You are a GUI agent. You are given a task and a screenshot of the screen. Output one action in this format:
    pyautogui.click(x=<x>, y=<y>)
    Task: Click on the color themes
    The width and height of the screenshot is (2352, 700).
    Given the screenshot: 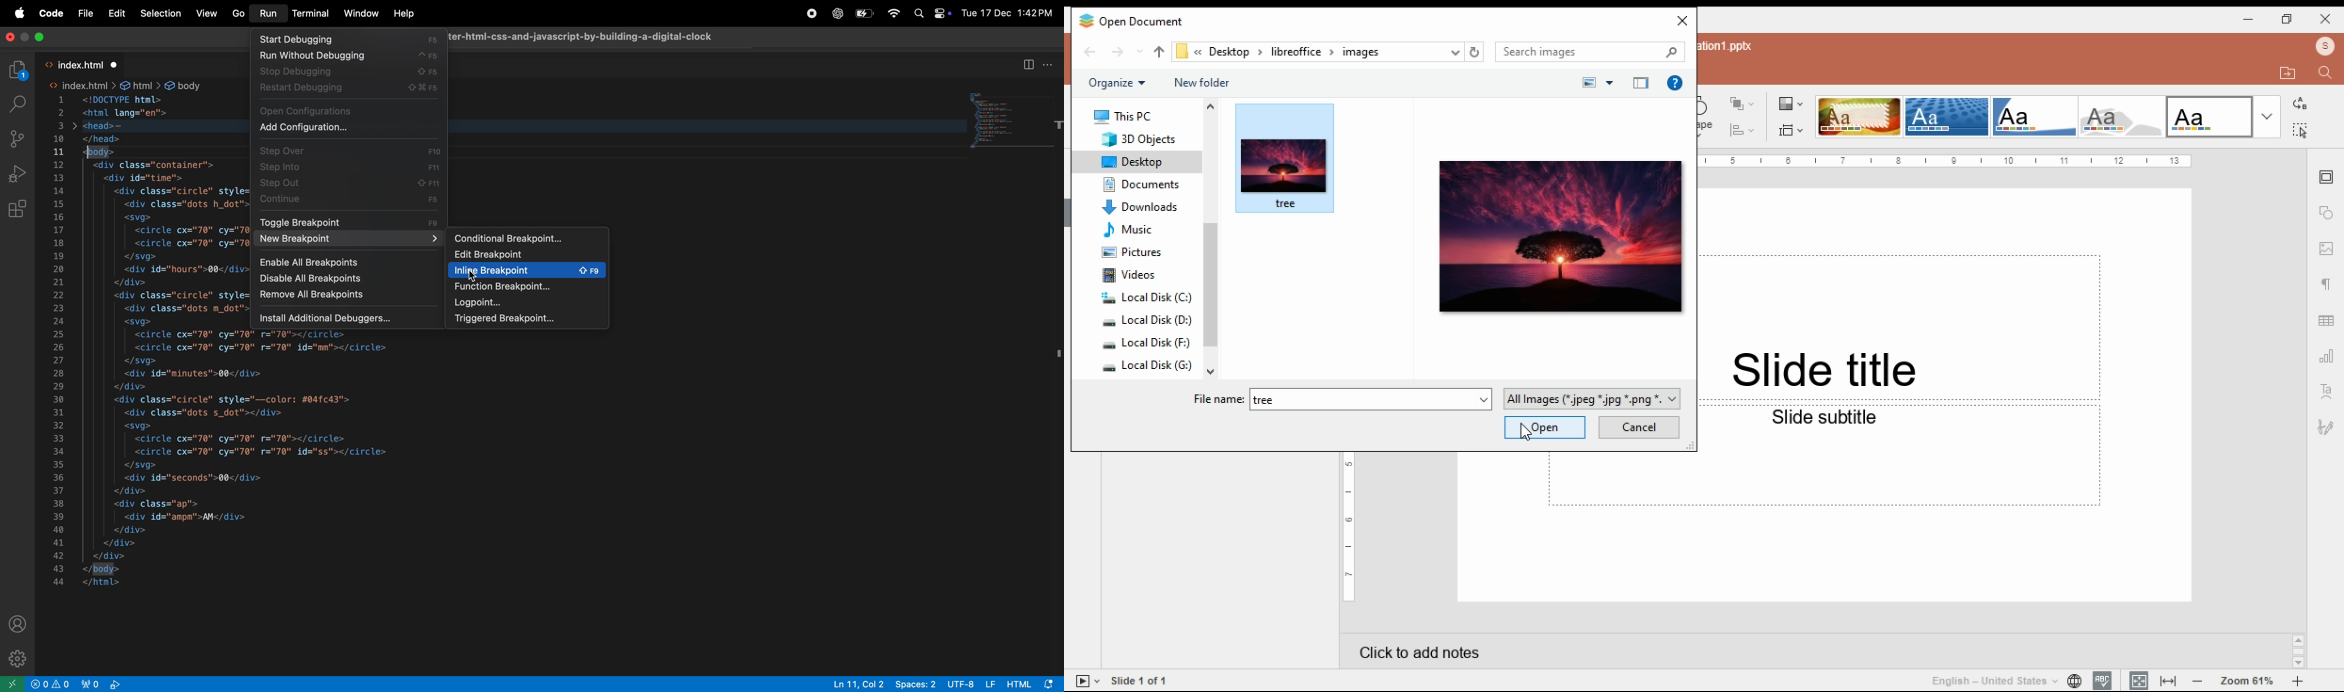 What is the action you would take?
    pyautogui.click(x=1788, y=103)
    